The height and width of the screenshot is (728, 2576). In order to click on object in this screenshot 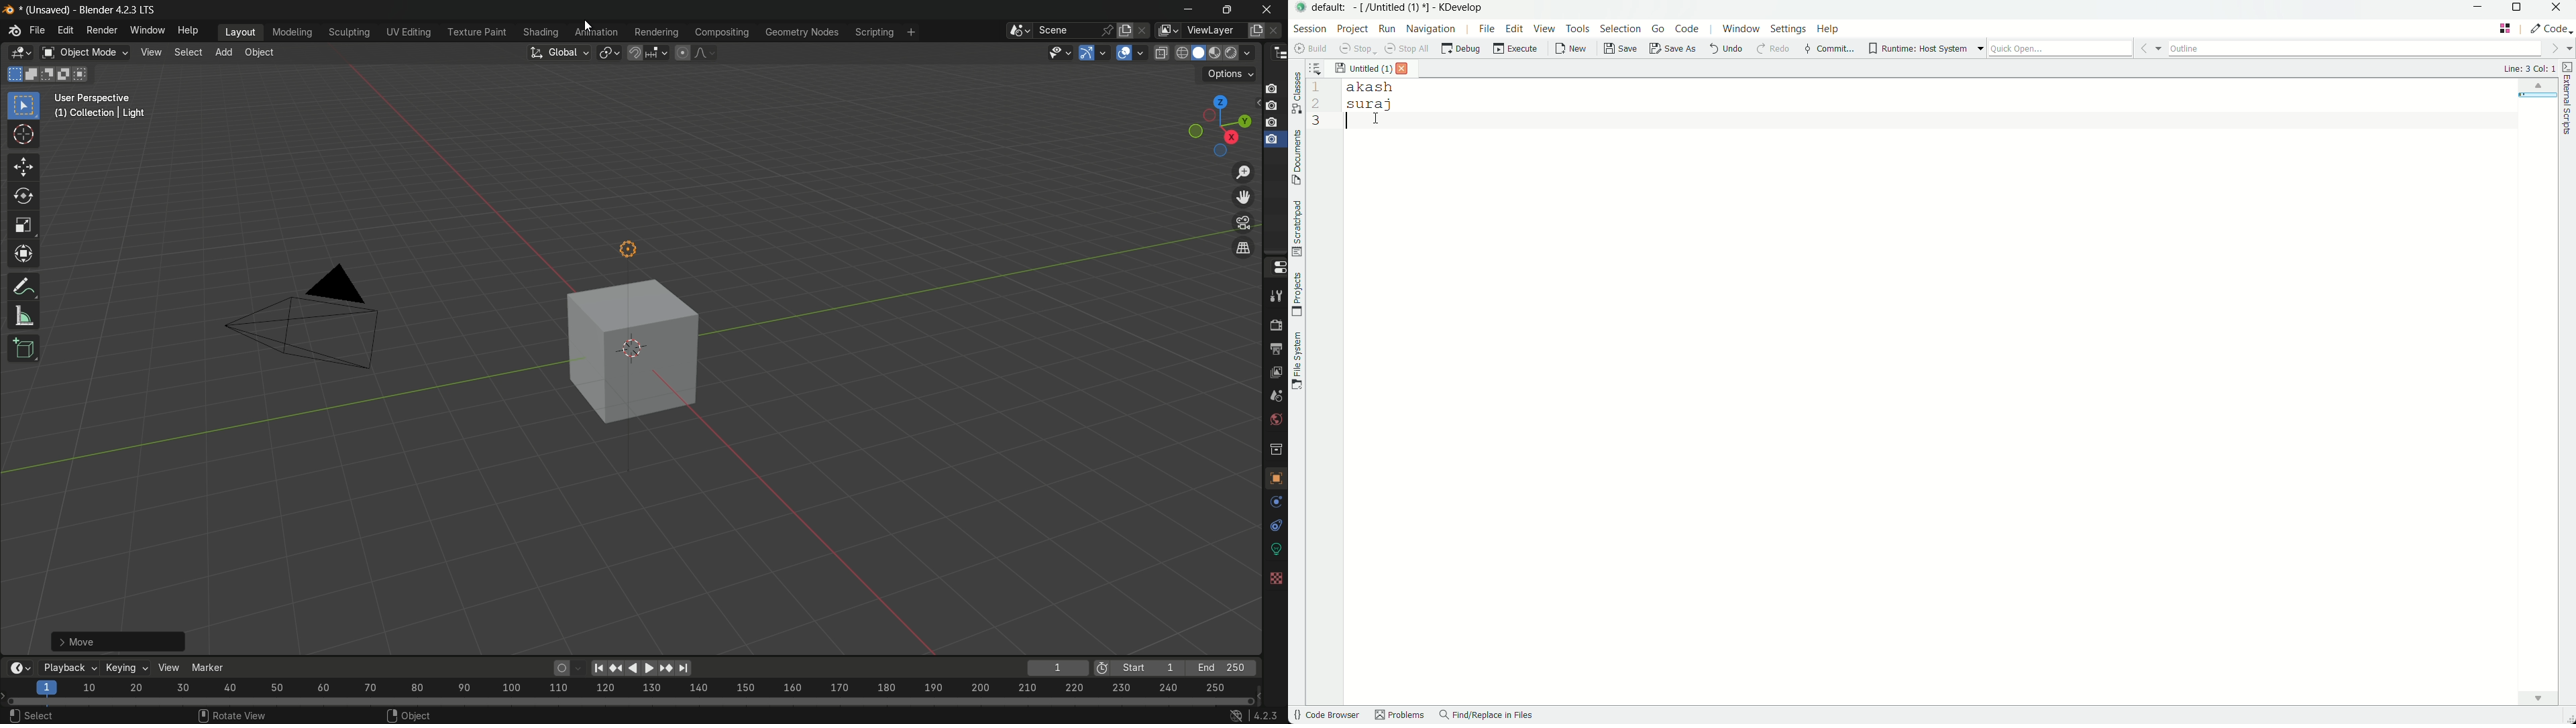, I will do `click(259, 53)`.